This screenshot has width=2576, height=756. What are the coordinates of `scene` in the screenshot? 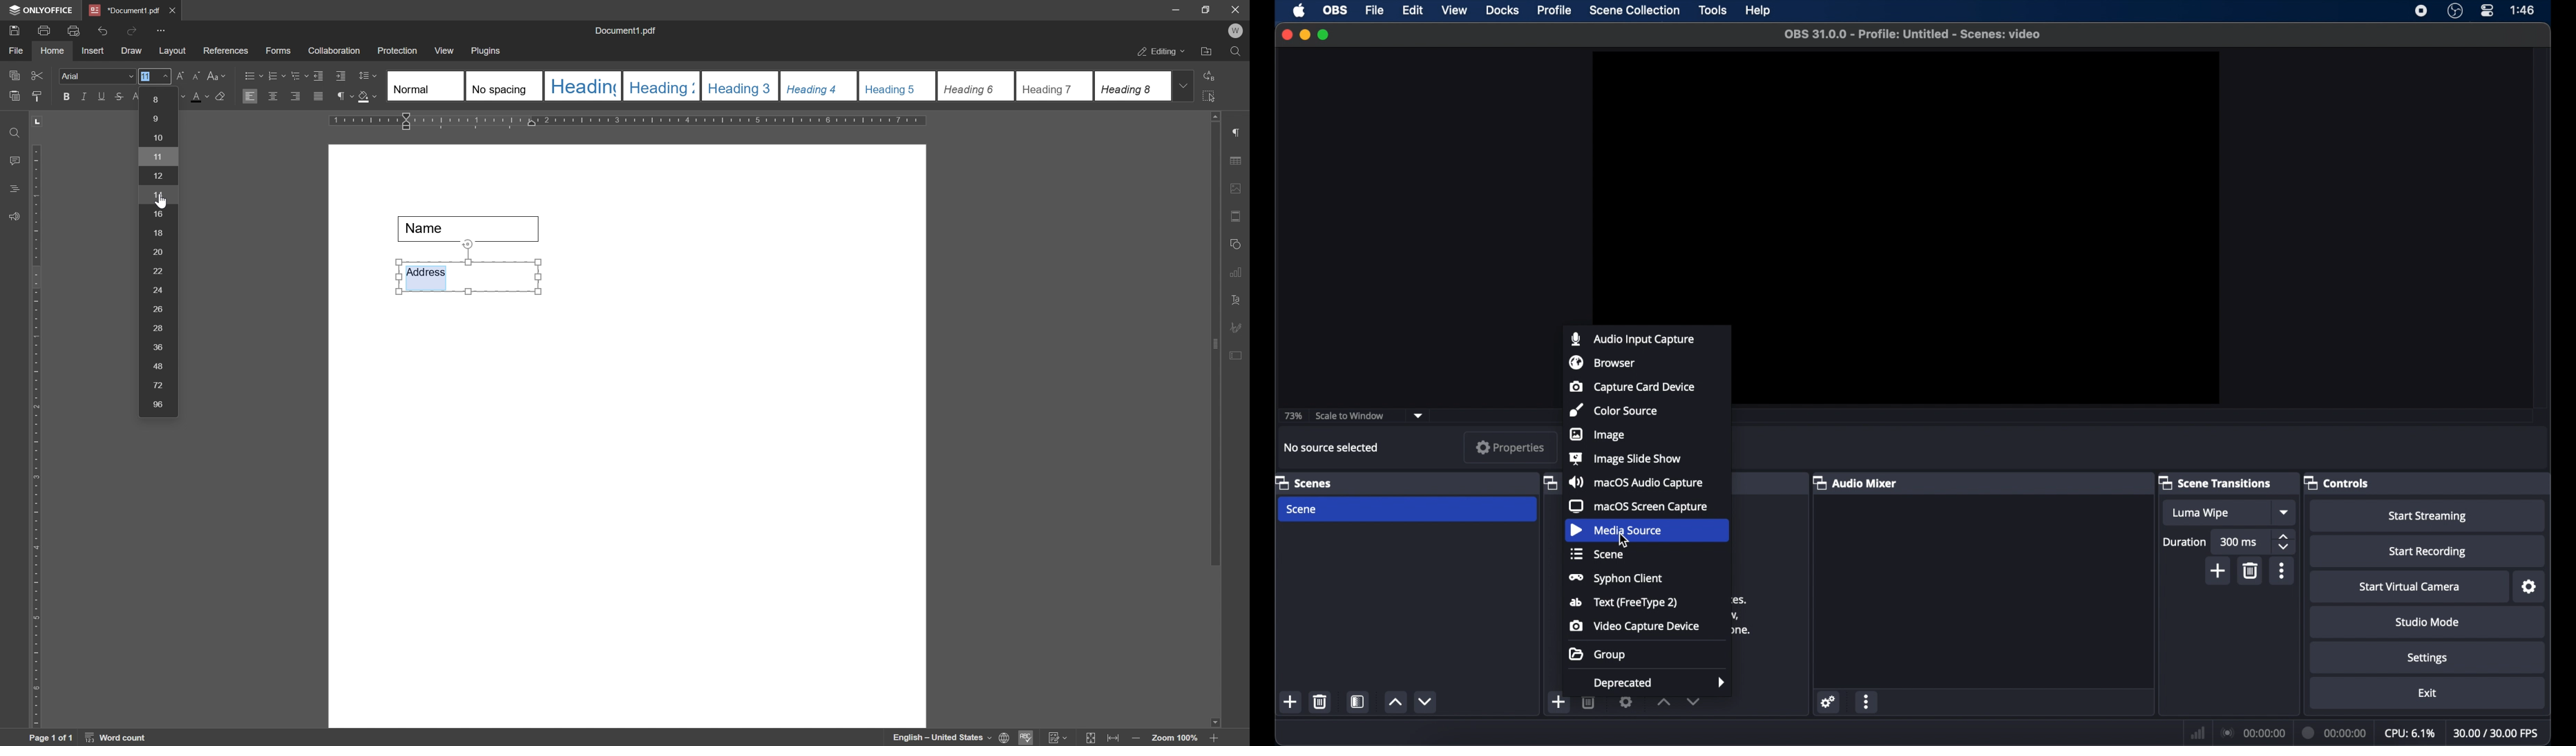 It's located at (1596, 554).